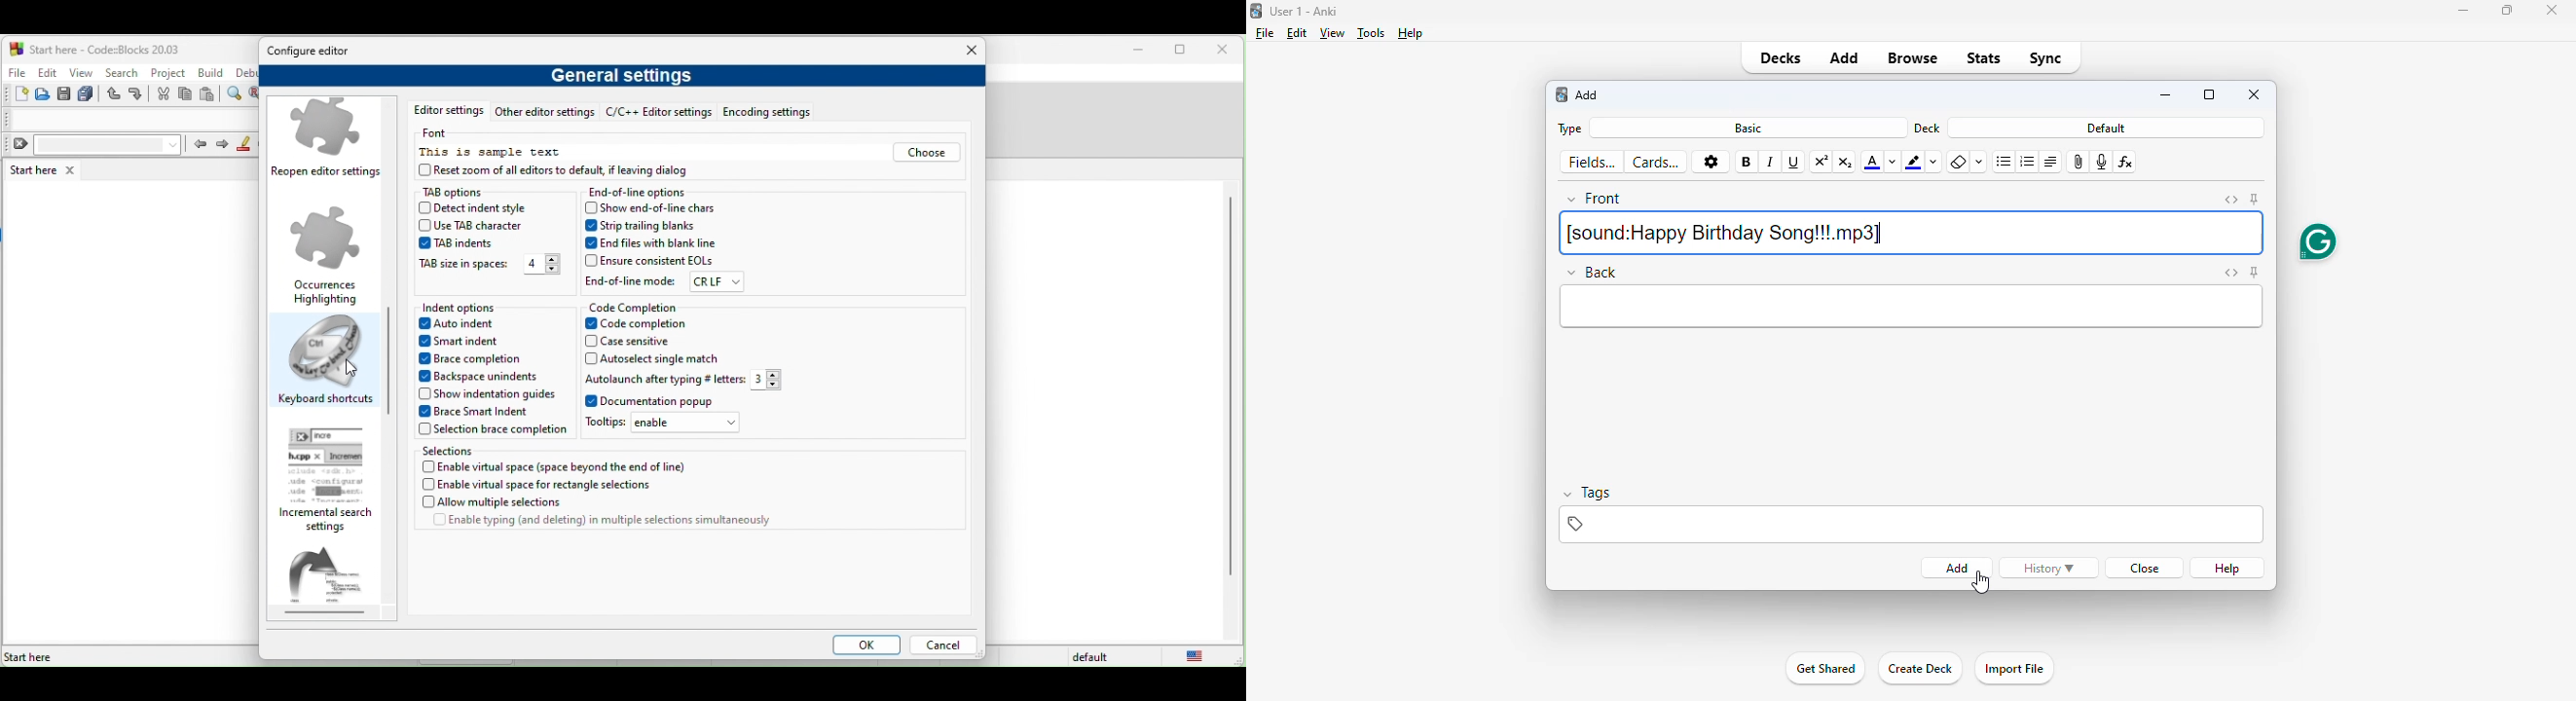 This screenshot has width=2576, height=728. I want to click on 4, so click(541, 265).